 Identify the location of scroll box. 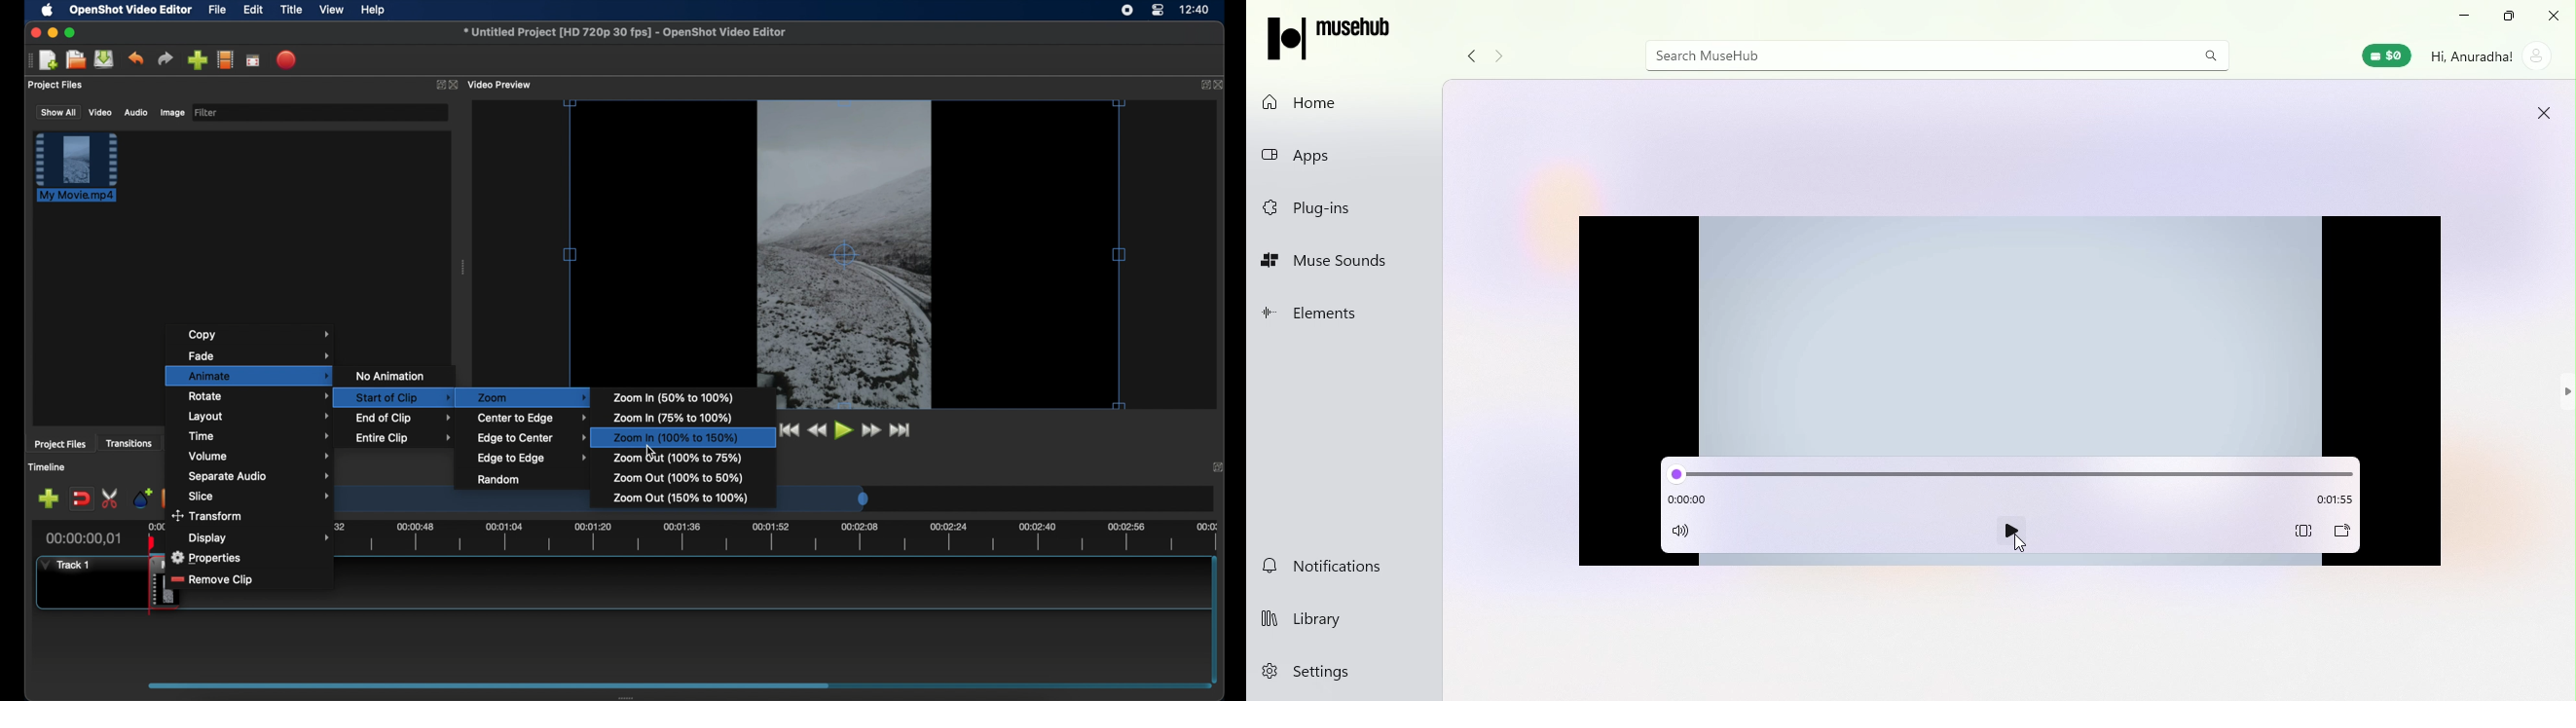
(489, 685).